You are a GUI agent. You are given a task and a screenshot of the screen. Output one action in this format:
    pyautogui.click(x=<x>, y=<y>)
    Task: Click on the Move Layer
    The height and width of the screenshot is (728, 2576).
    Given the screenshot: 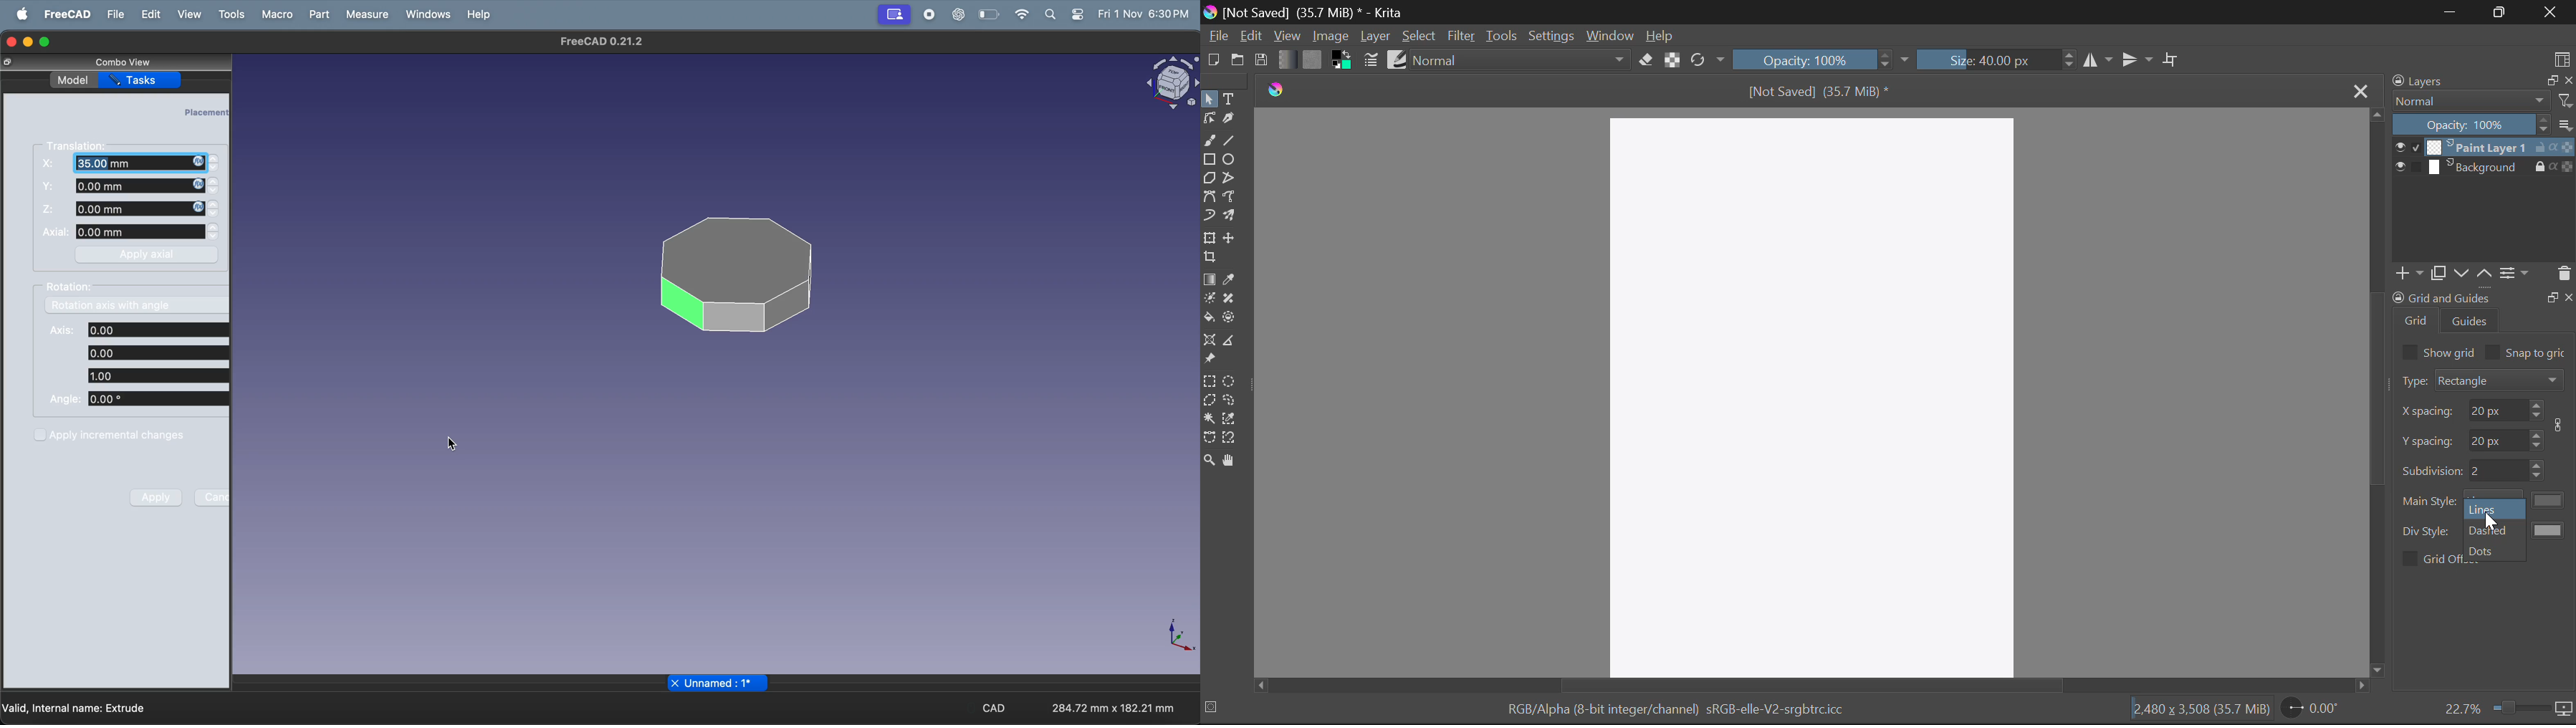 What is the action you would take?
    pyautogui.click(x=1231, y=238)
    